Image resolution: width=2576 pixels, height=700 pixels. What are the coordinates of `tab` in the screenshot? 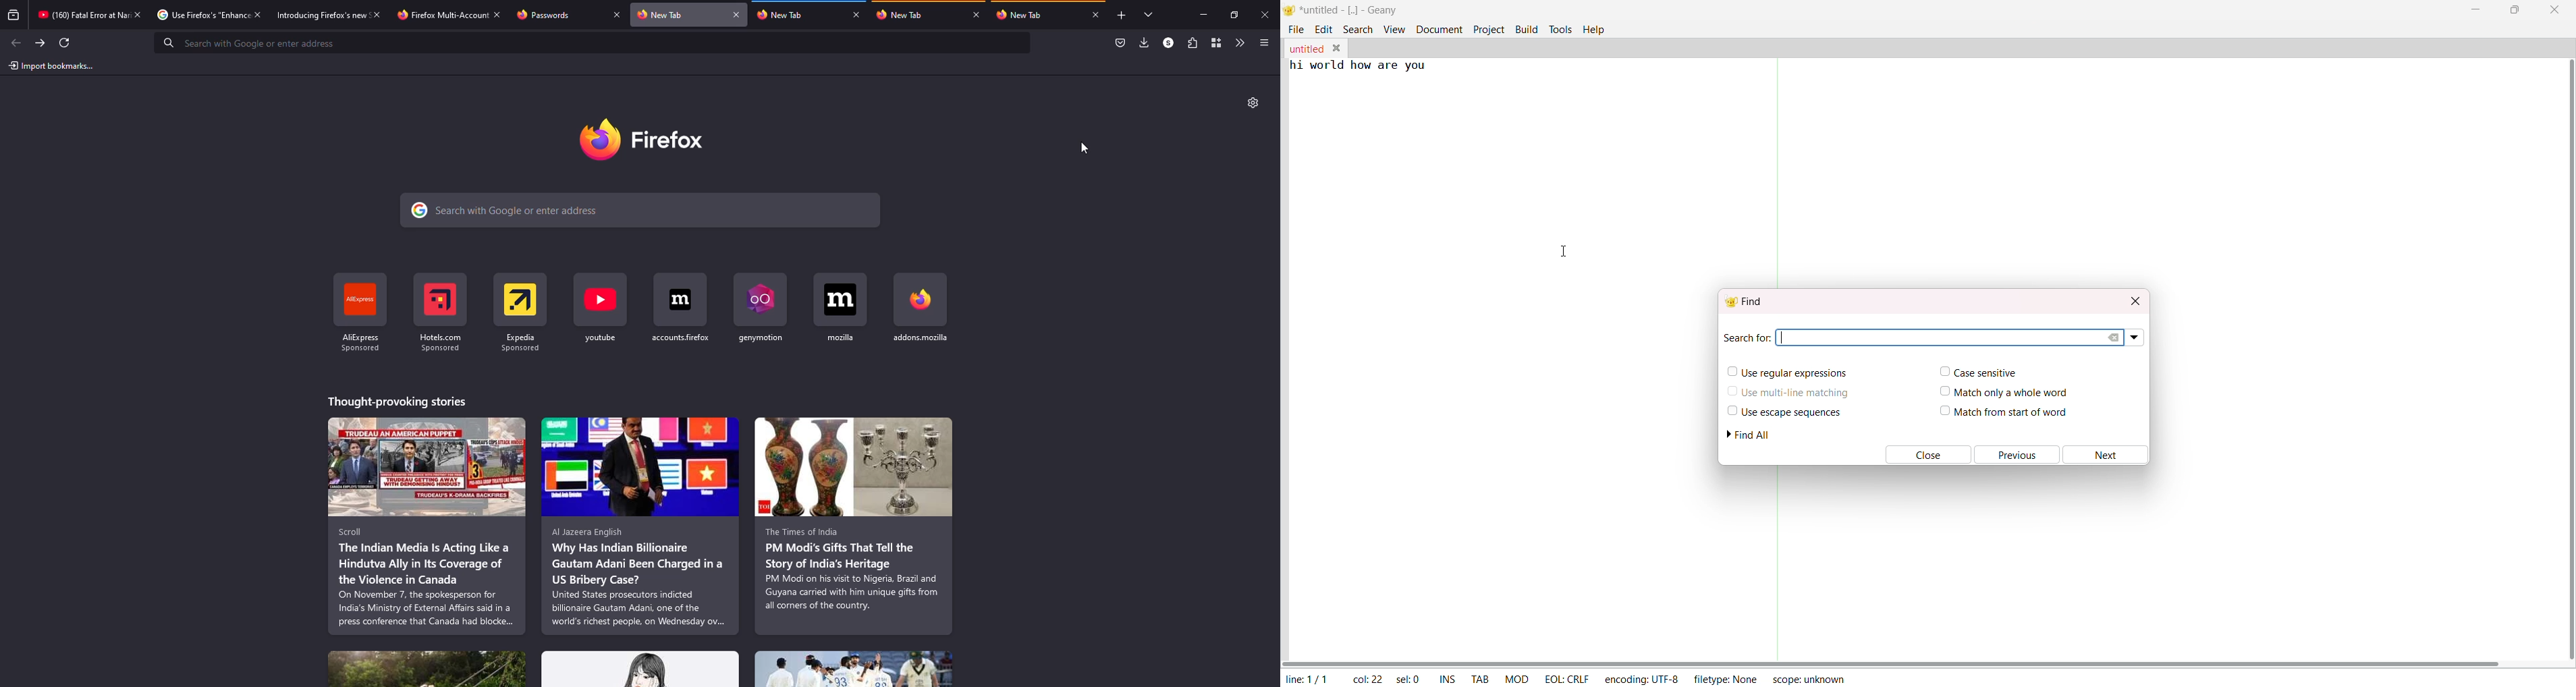 It's located at (79, 15).